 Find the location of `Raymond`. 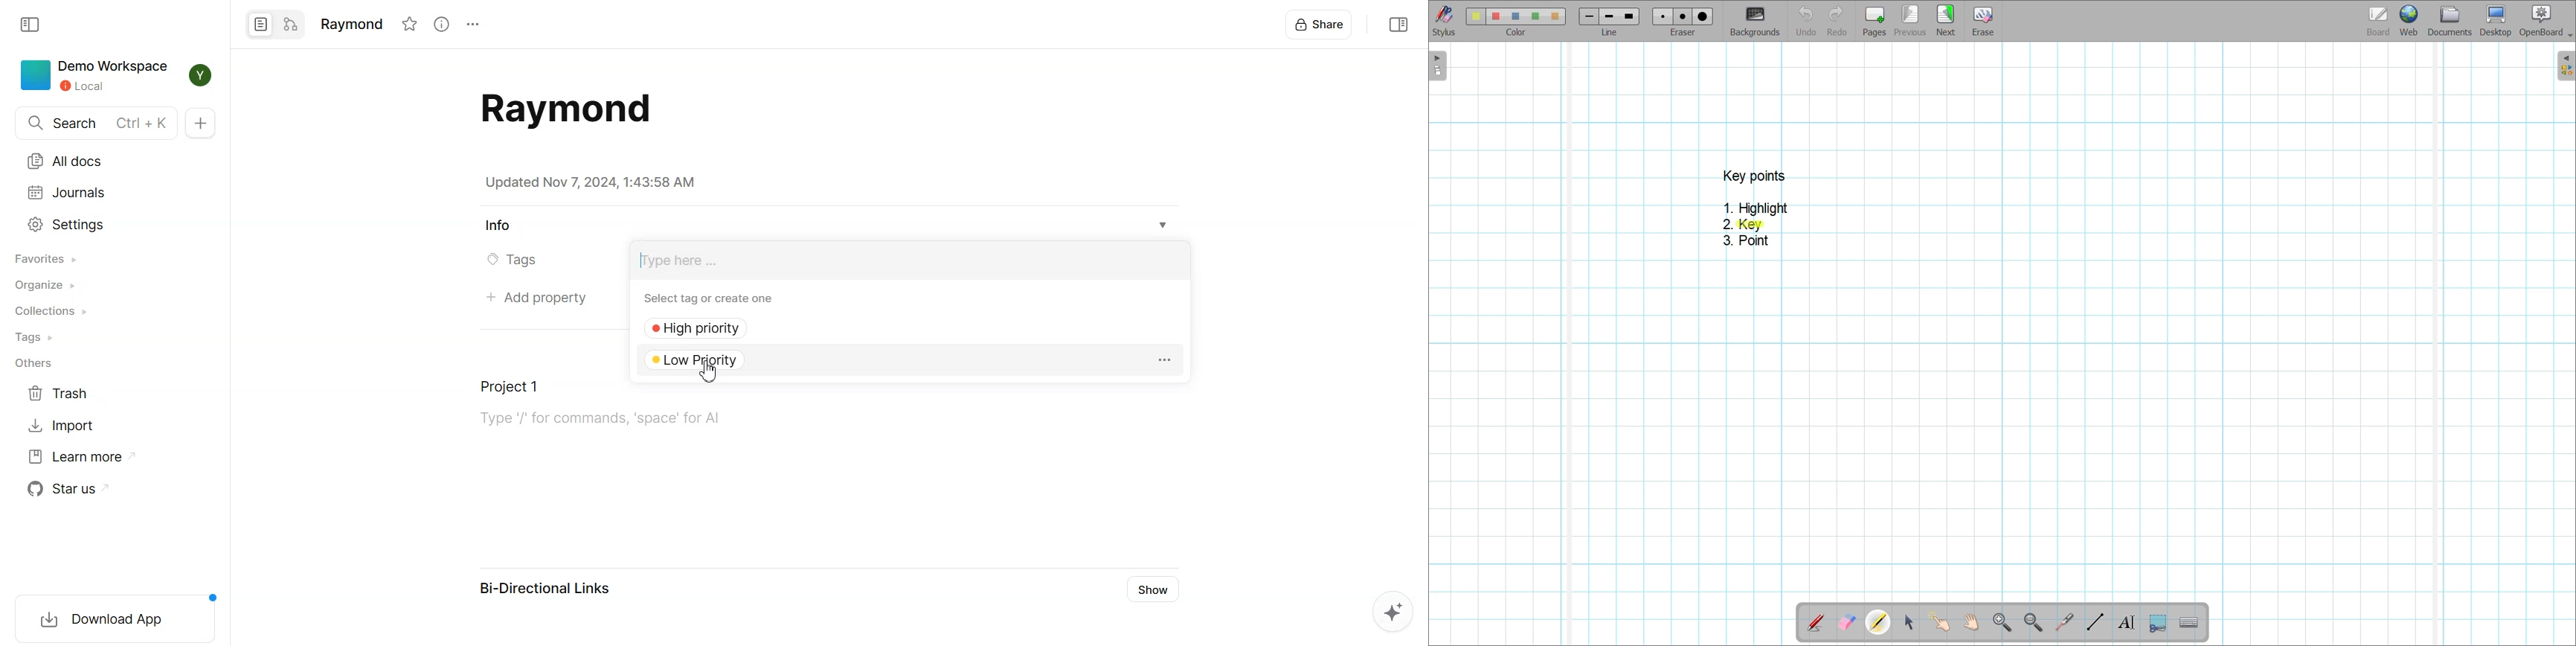

Raymond is located at coordinates (350, 22).